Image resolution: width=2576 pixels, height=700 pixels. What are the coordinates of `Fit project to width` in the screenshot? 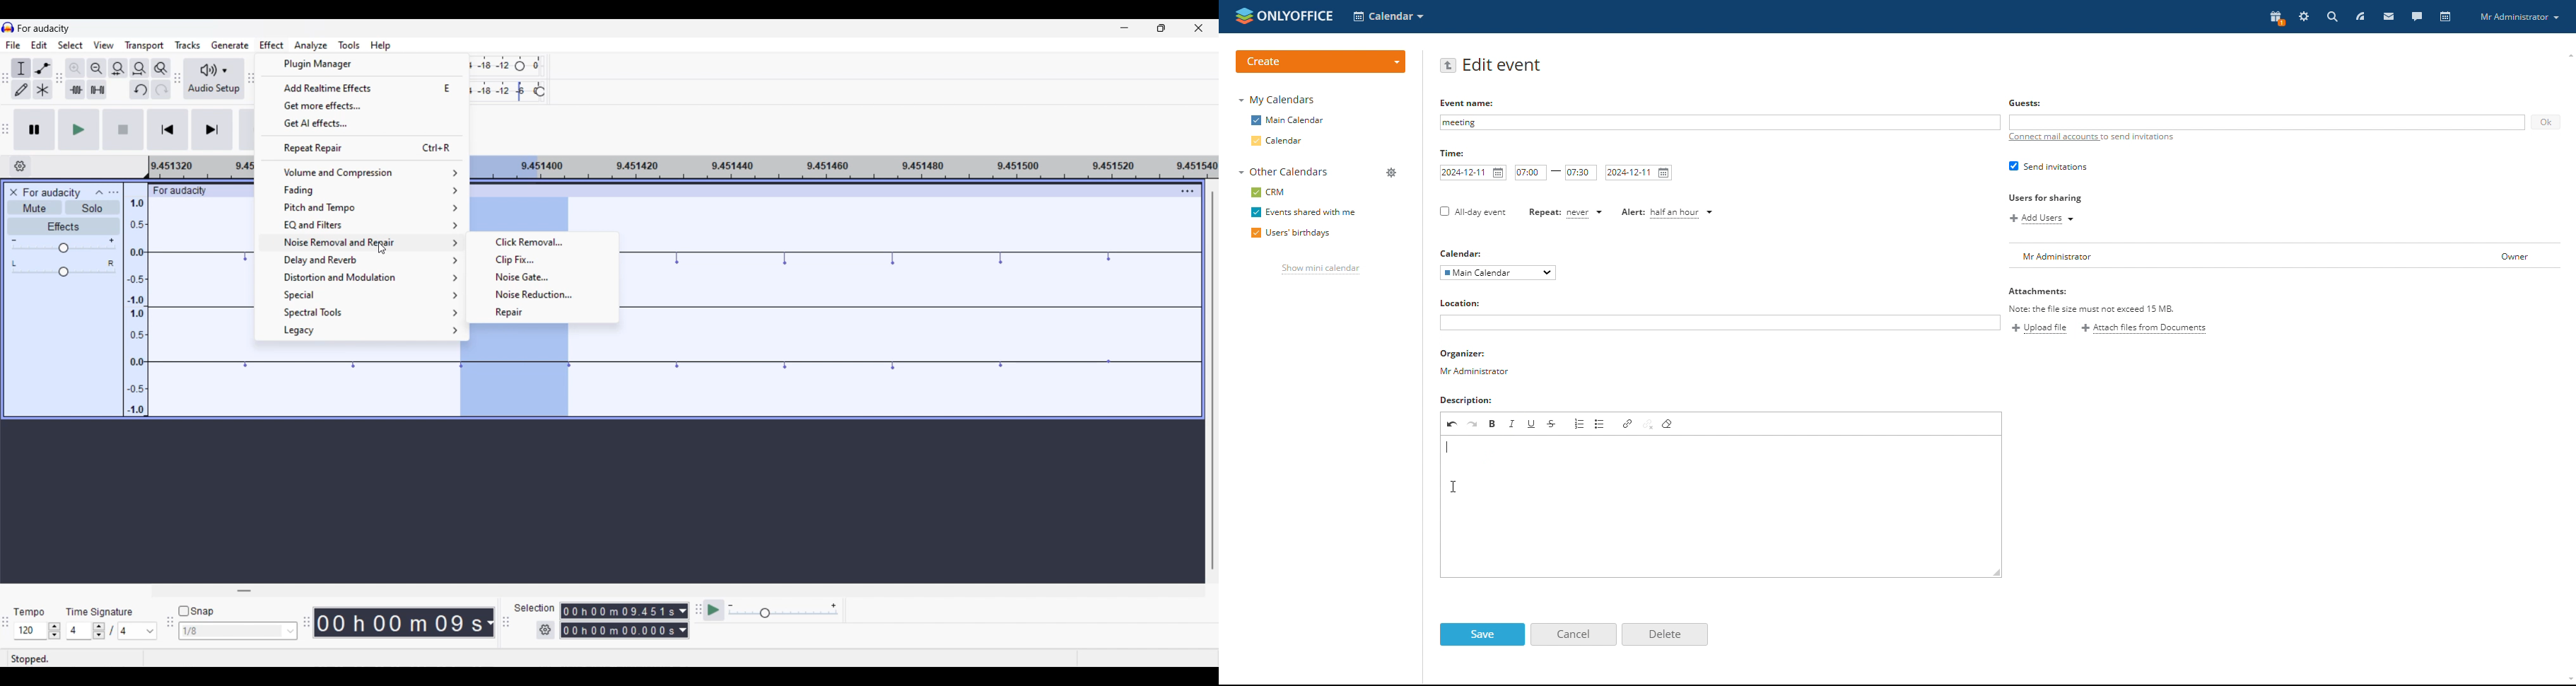 It's located at (140, 68).